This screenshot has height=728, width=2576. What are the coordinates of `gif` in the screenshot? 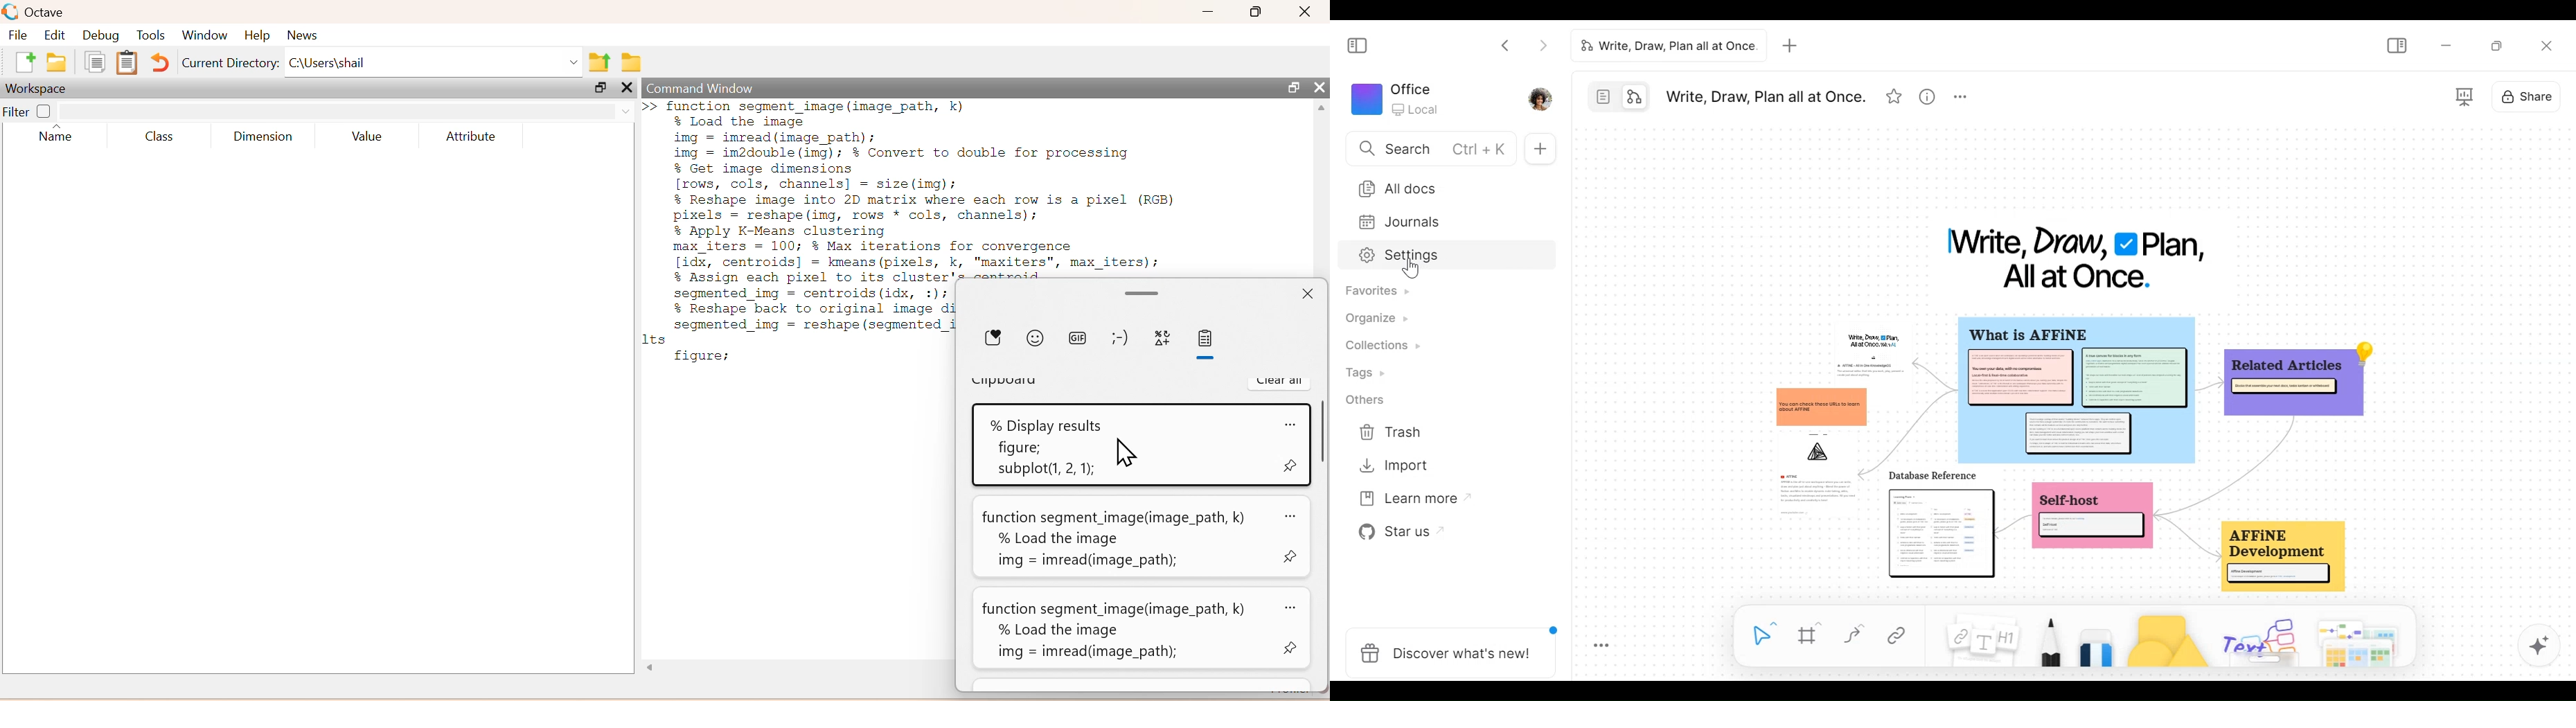 It's located at (1078, 338).